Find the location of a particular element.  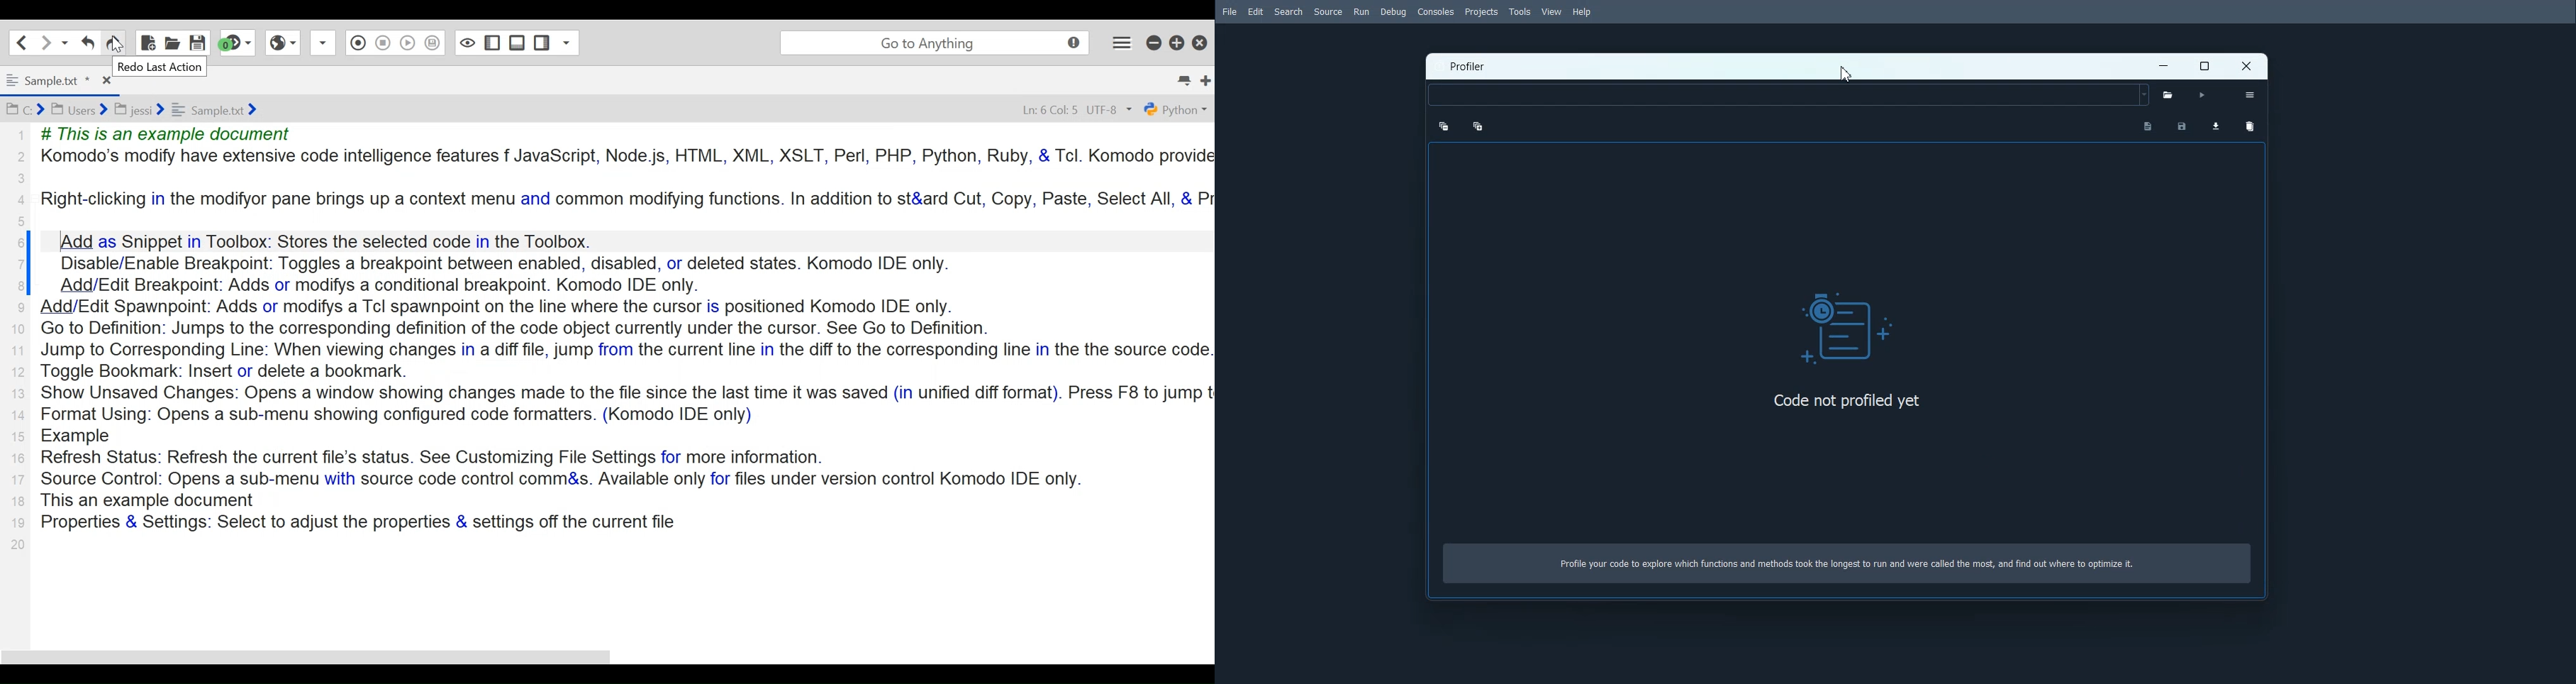

Clear Comparison is located at coordinates (2249, 126).